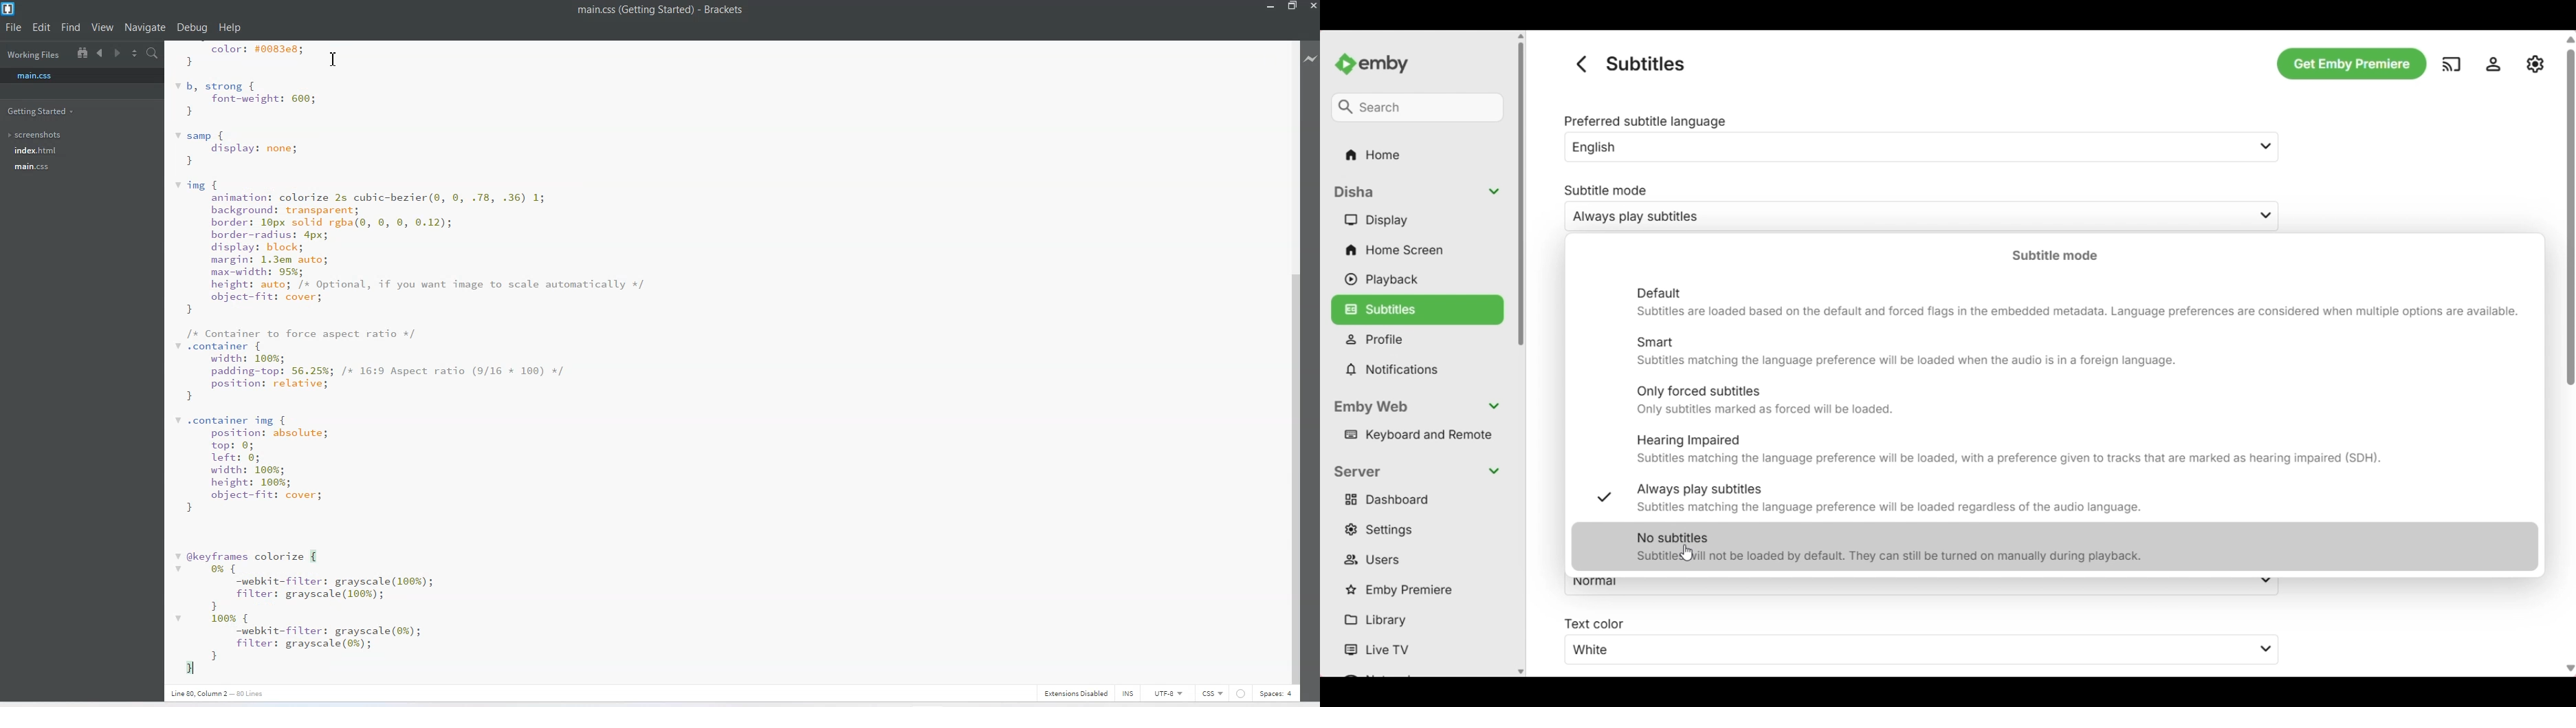 Image resolution: width=2576 pixels, height=728 pixels. Describe the element at coordinates (42, 111) in the screenshot. I see `Getting Started` at that location.